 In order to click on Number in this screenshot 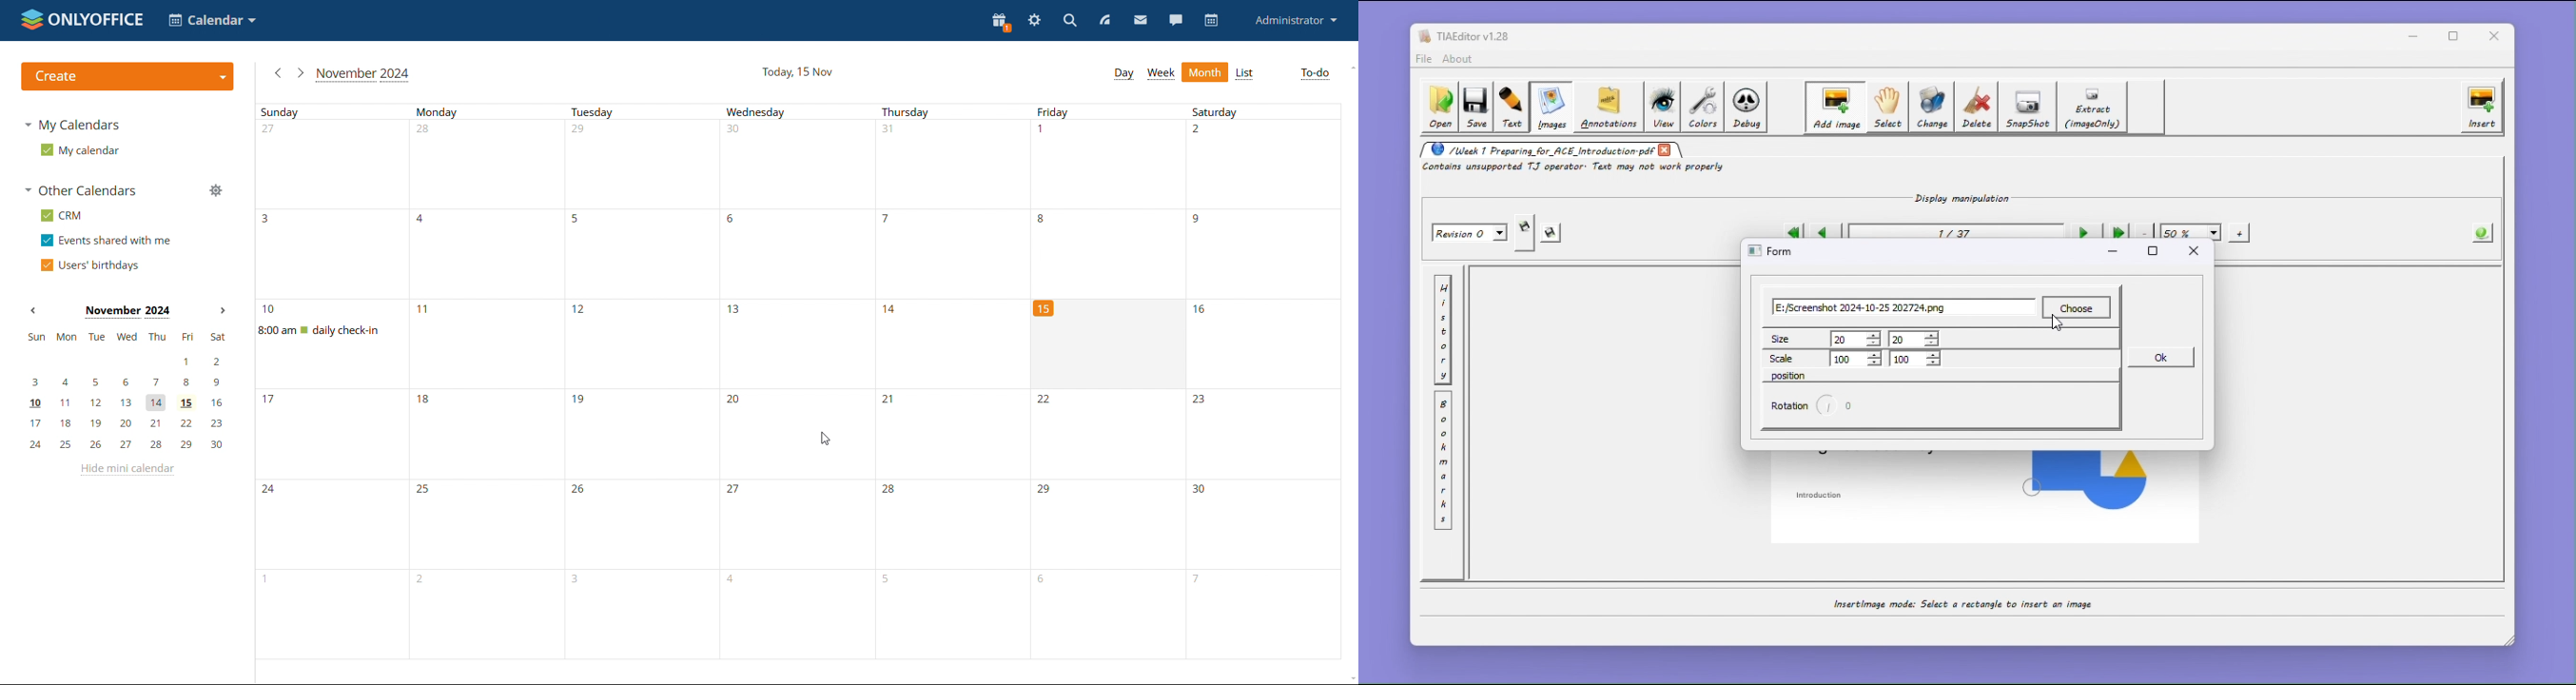, I will do `click(1202, 309)`.